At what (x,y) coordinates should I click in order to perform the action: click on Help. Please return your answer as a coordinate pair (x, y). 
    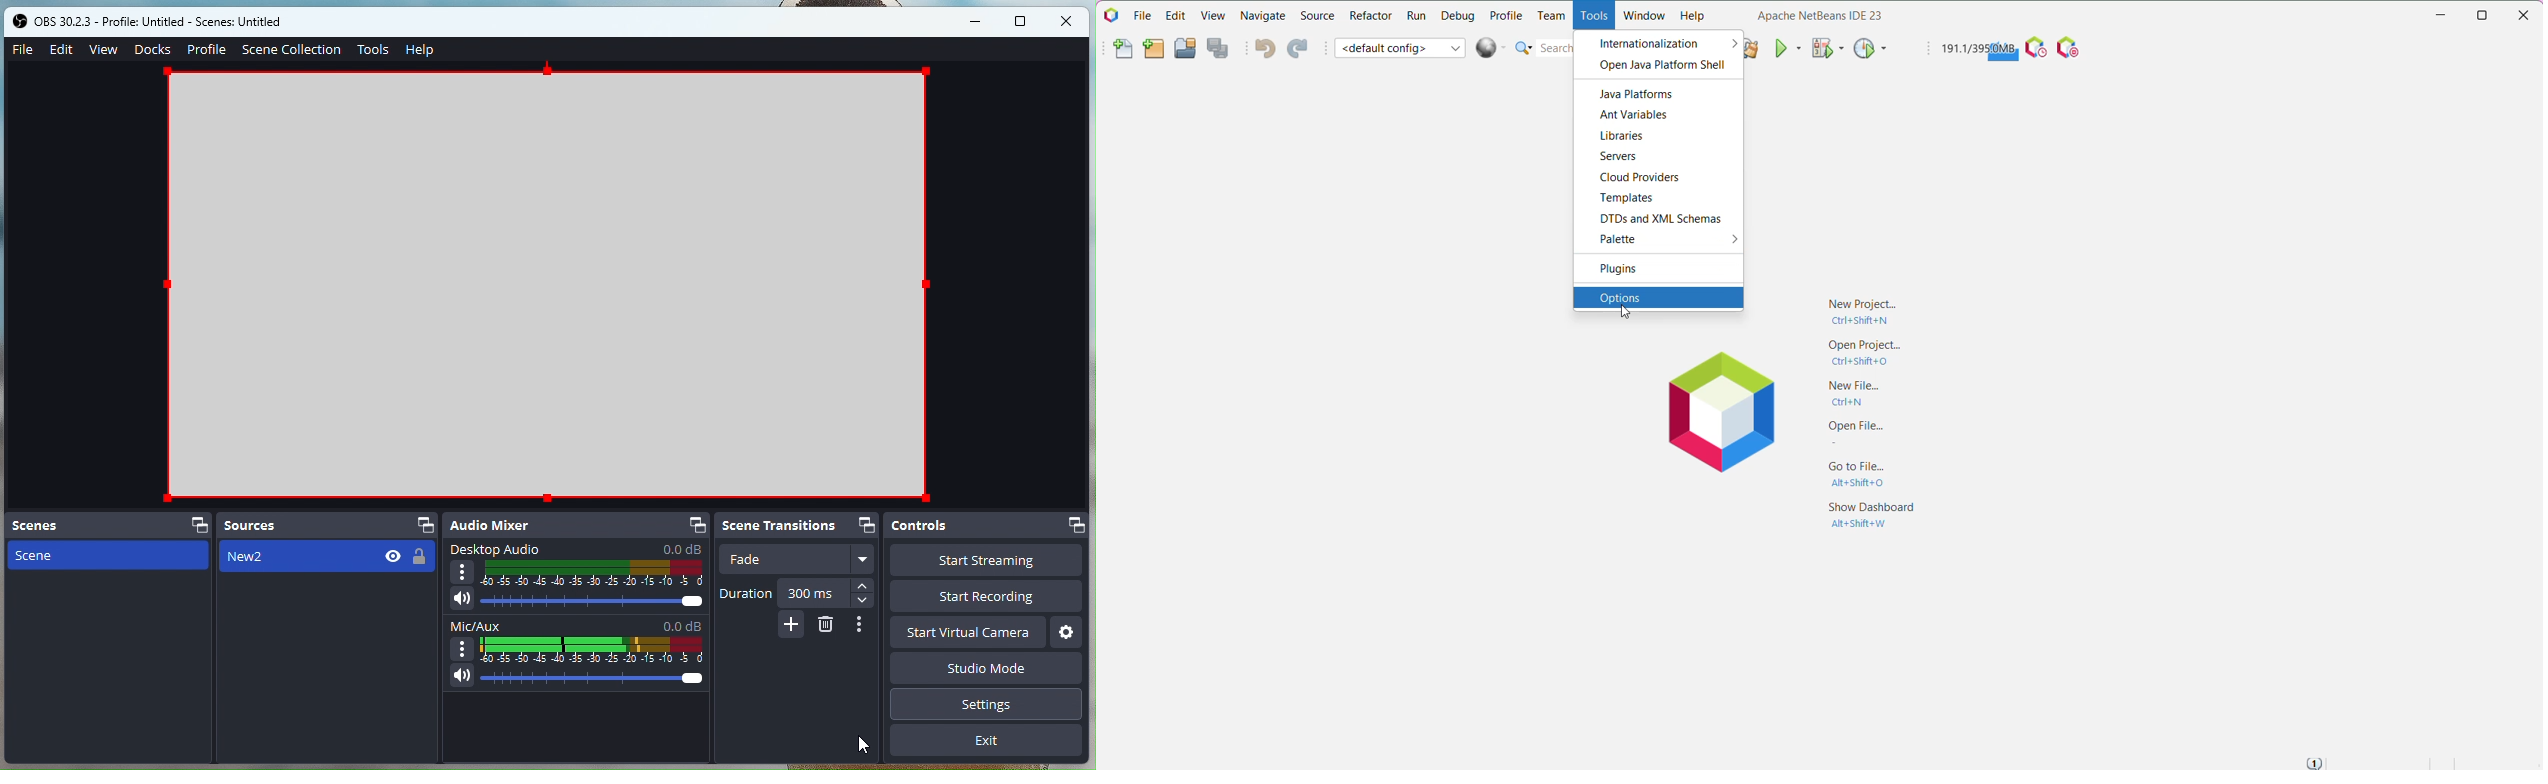
    Looking at the image, I should click on (424, 50).